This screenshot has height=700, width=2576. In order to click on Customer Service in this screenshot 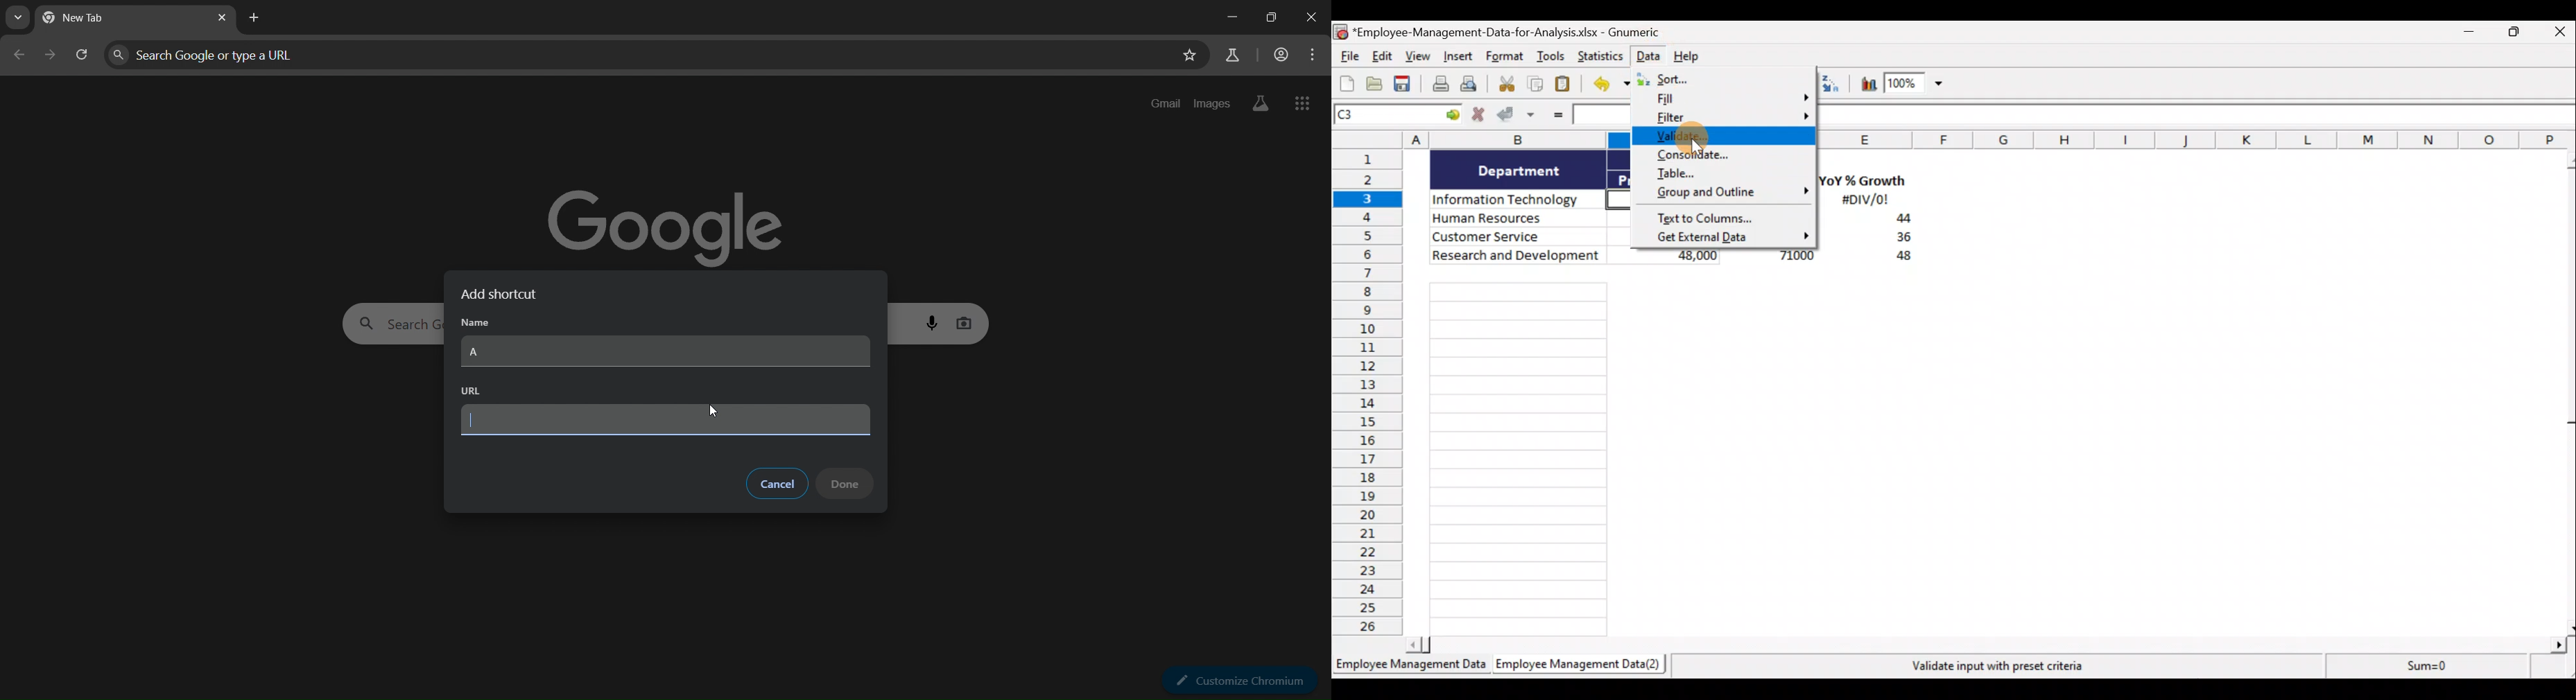, I will do `click(1518, 235)`.